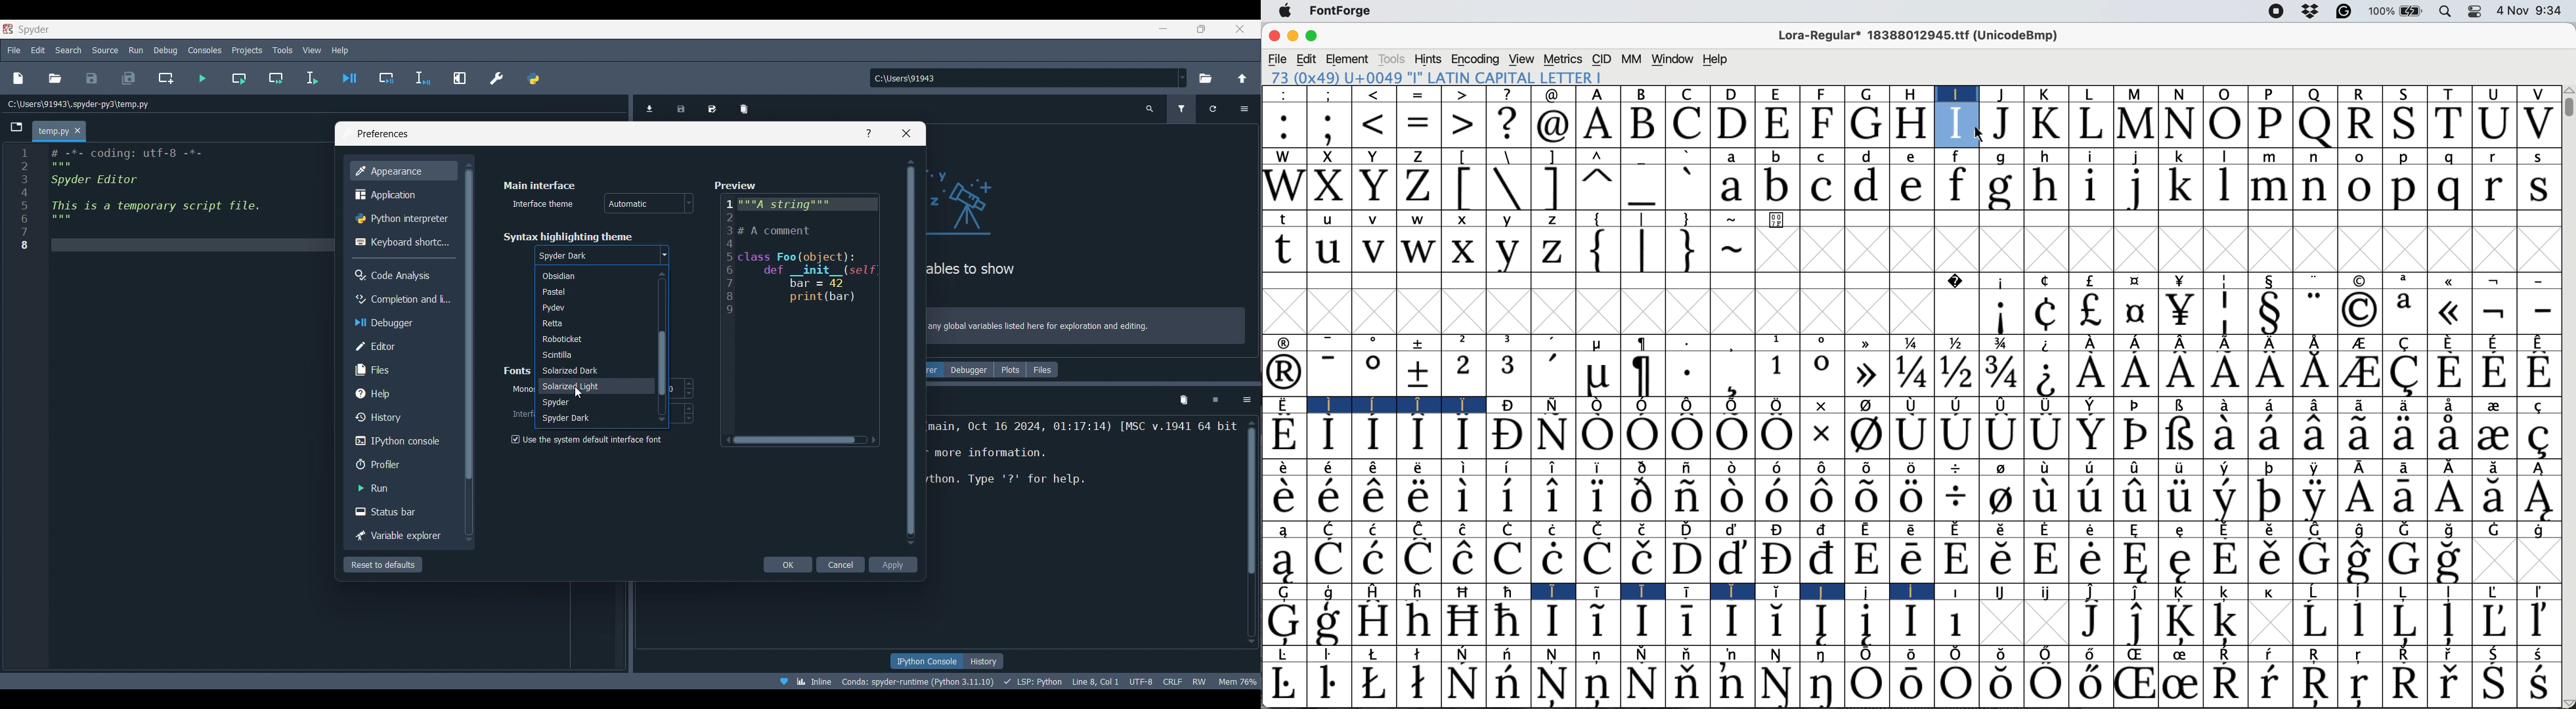 The height and width of the screenshot is (728, 2576). Describe the element at coordinates (1466, 529) in the screenshot. I see `Symbol` at that location.